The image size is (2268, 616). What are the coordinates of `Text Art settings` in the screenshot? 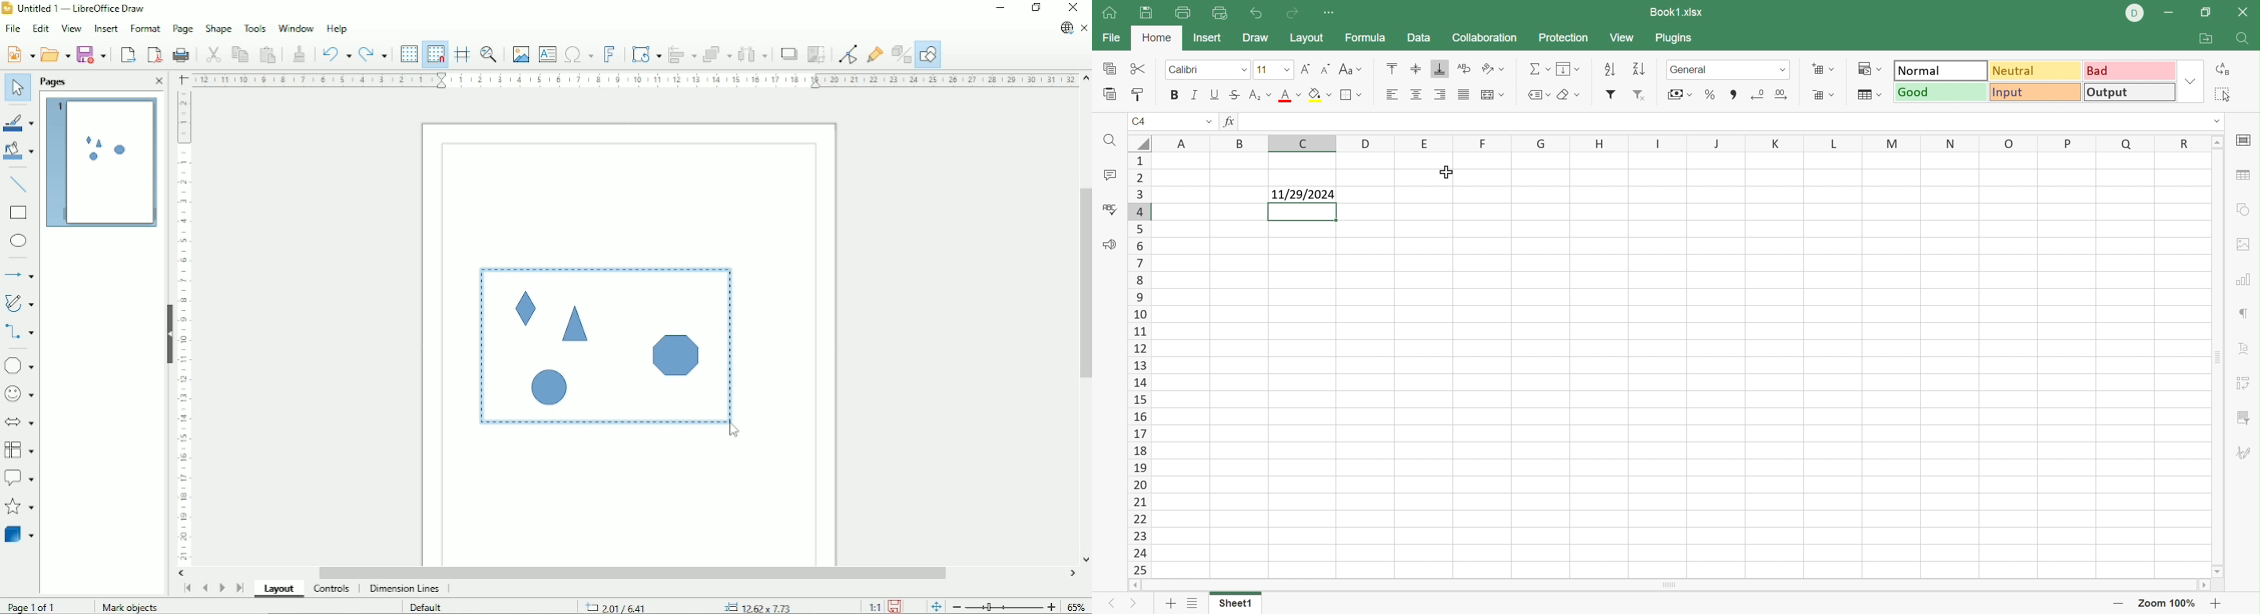 It's located at (2246, 350).